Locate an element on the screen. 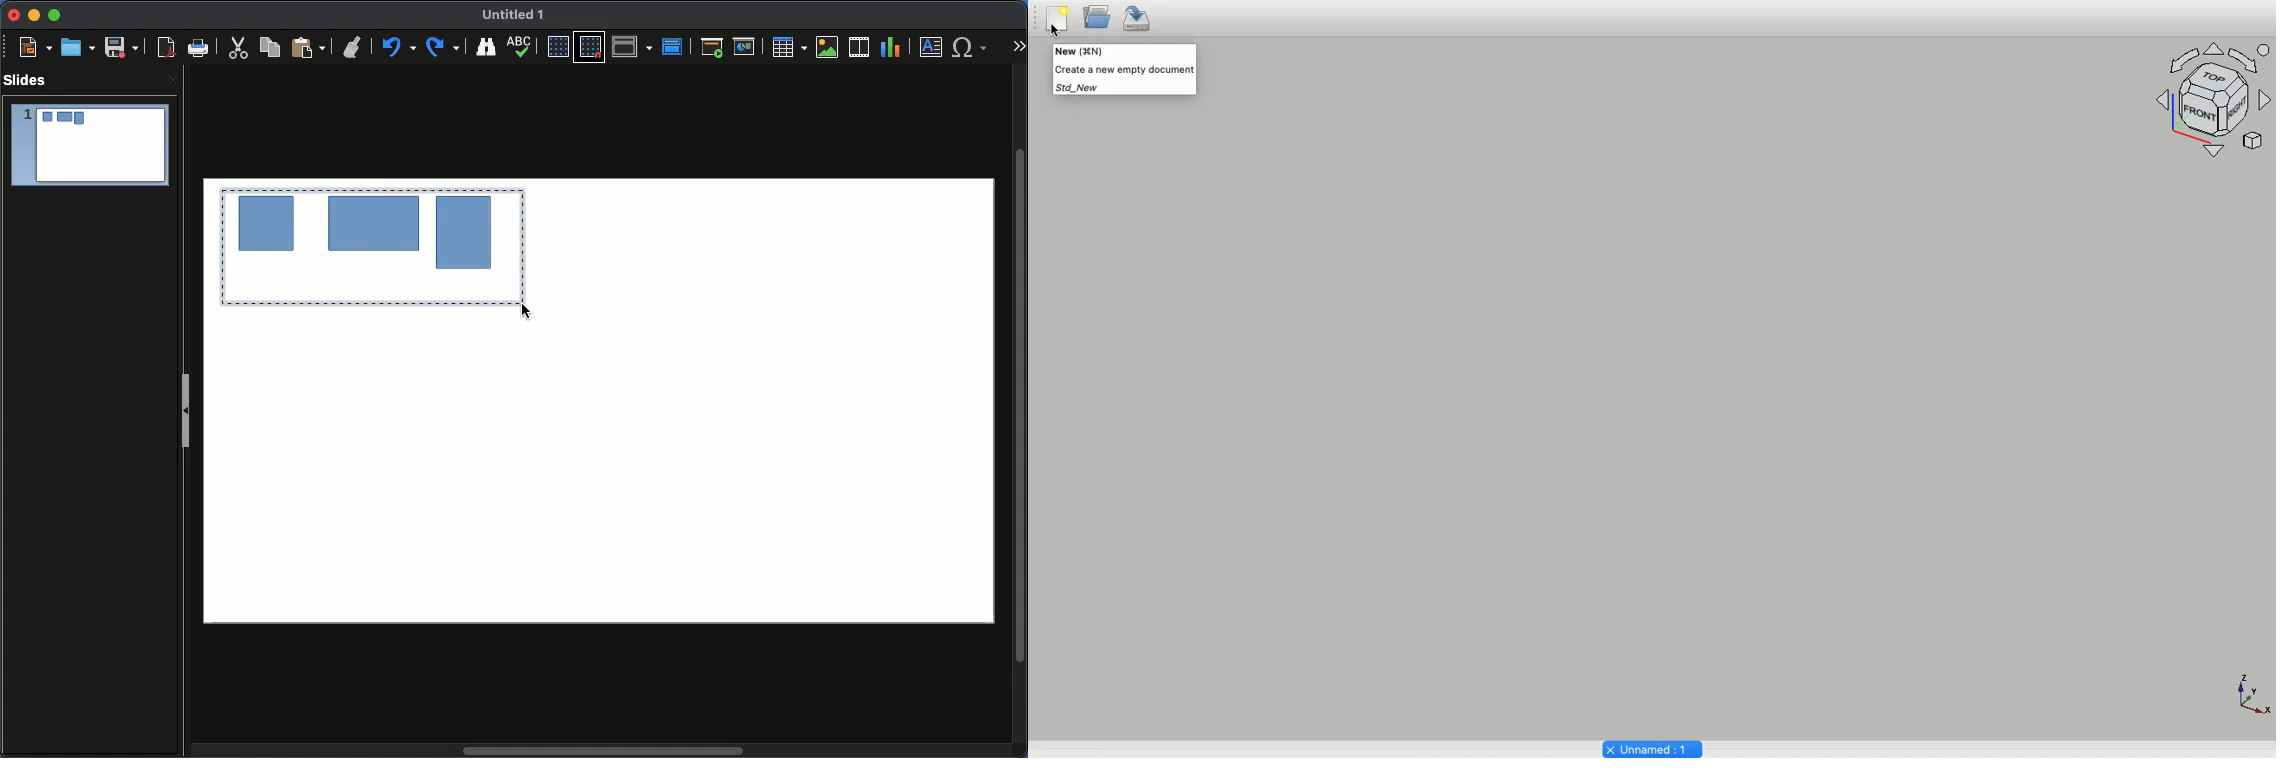 This screenshot has height=784, width=2296. Display grid is located at coordinates (556, 47).